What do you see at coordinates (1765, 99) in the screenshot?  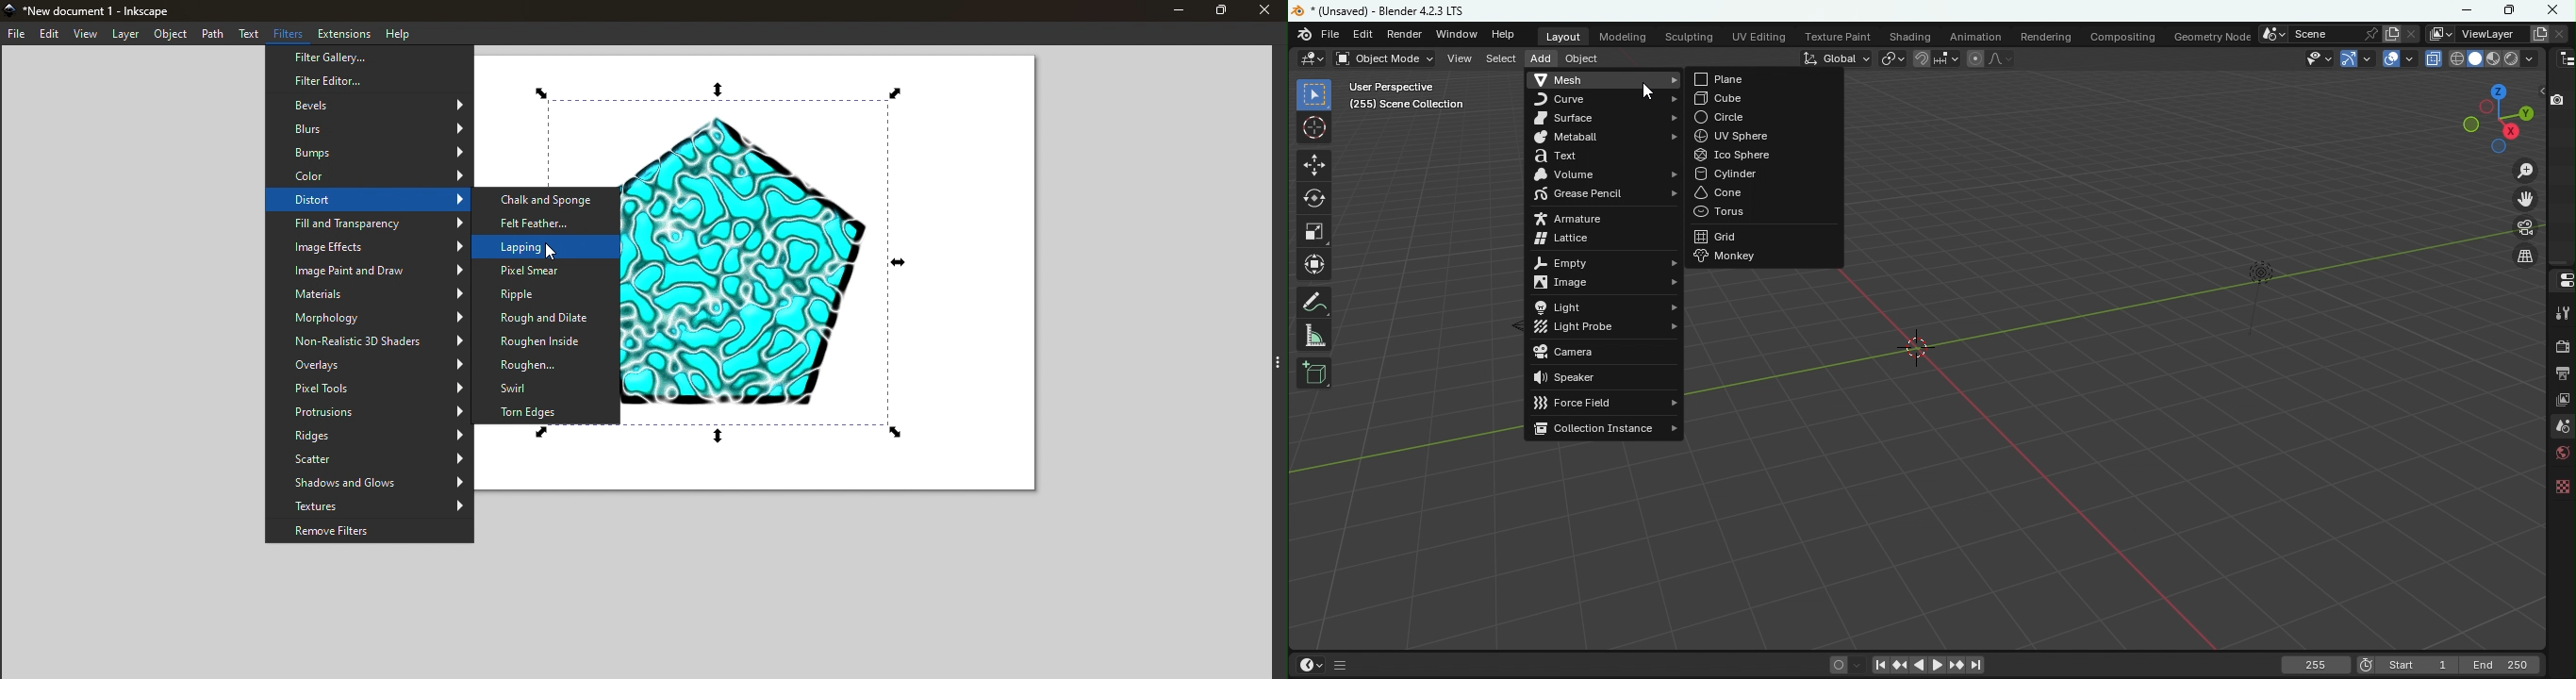 I see `Cube` at bounding box center [1765, 99].